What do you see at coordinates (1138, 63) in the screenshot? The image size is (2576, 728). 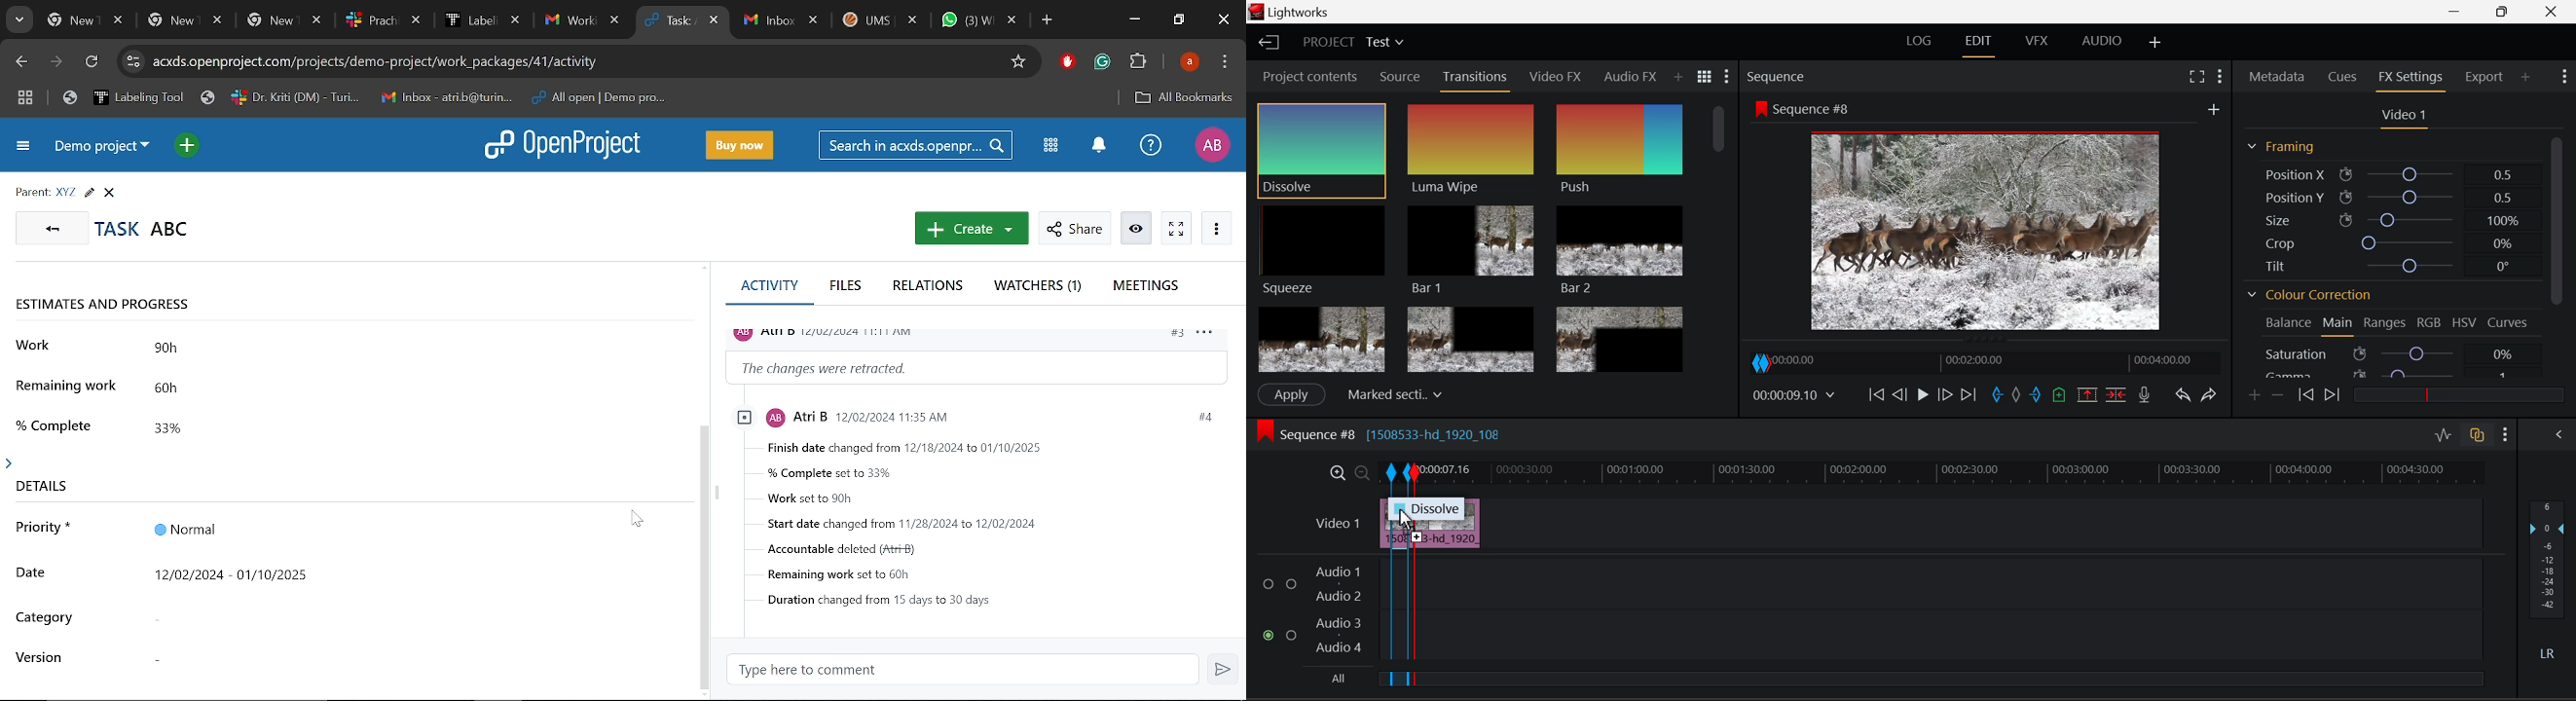 I see `Extenions` at bounding box center [1138, 63].